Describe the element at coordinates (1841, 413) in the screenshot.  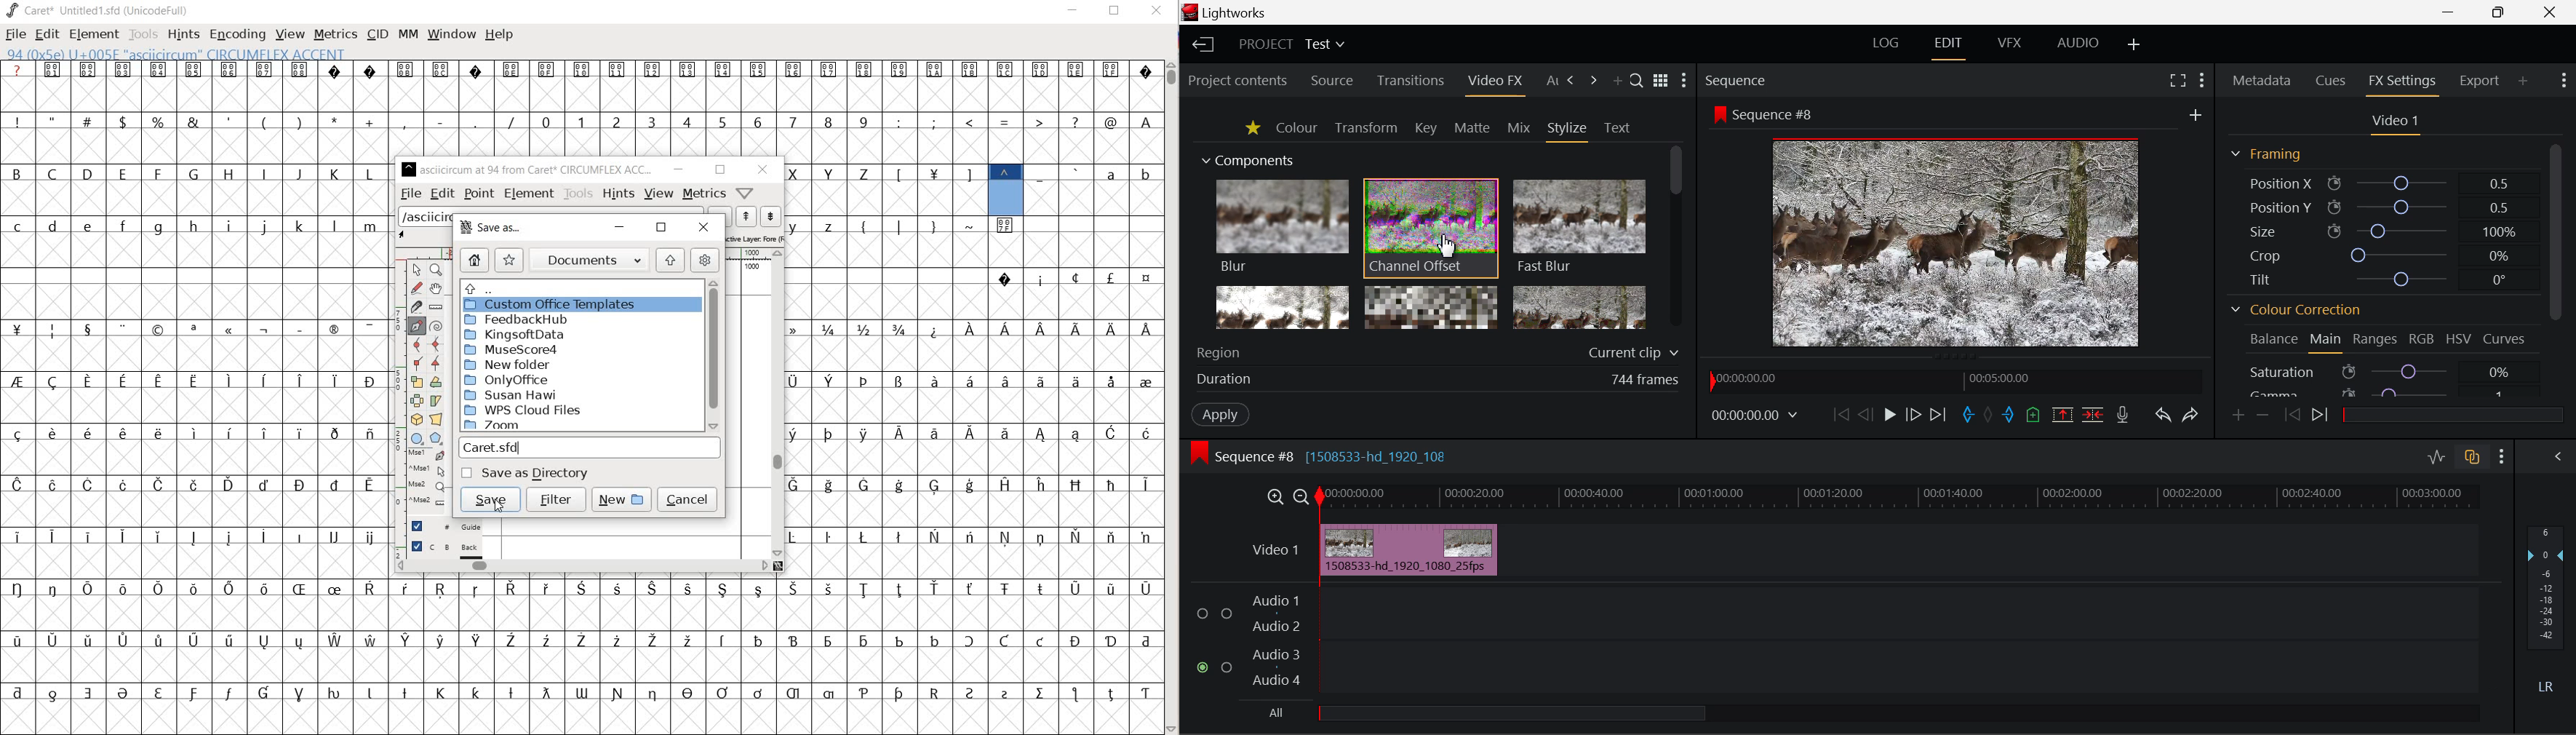
I see `To Start` at that location.